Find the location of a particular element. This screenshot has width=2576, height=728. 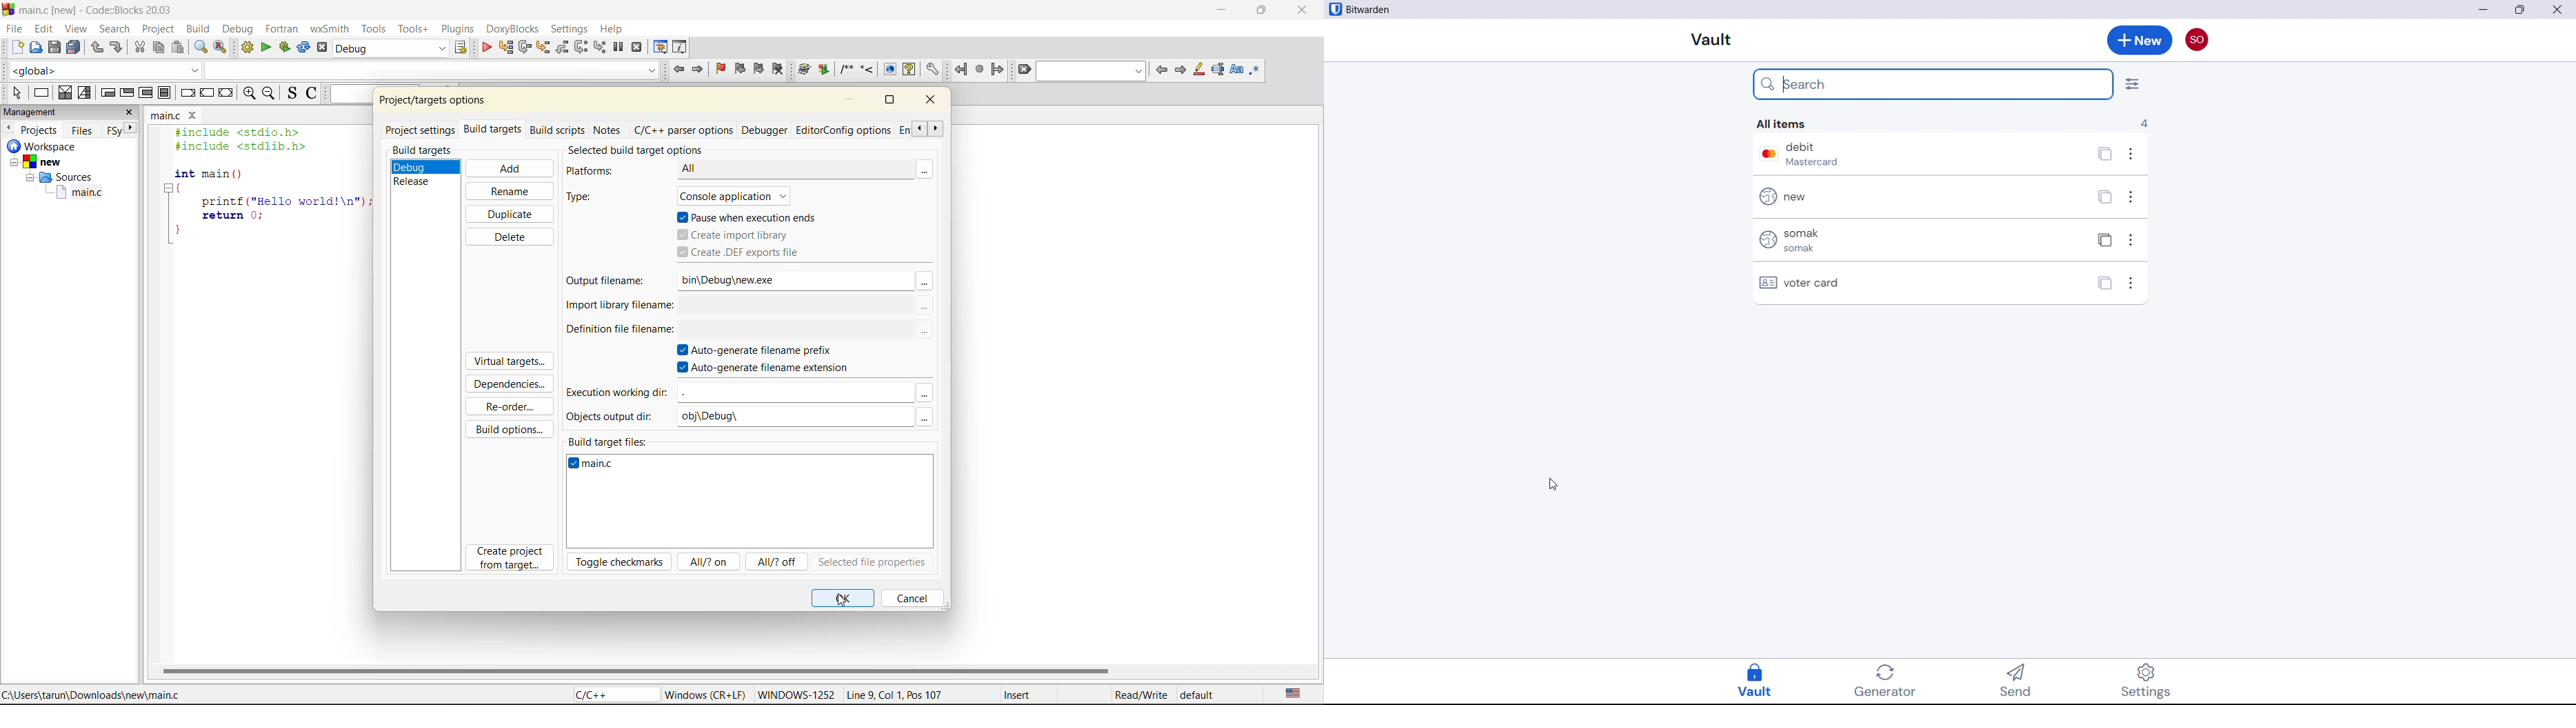

save everything is located at coordinates (74, 48).